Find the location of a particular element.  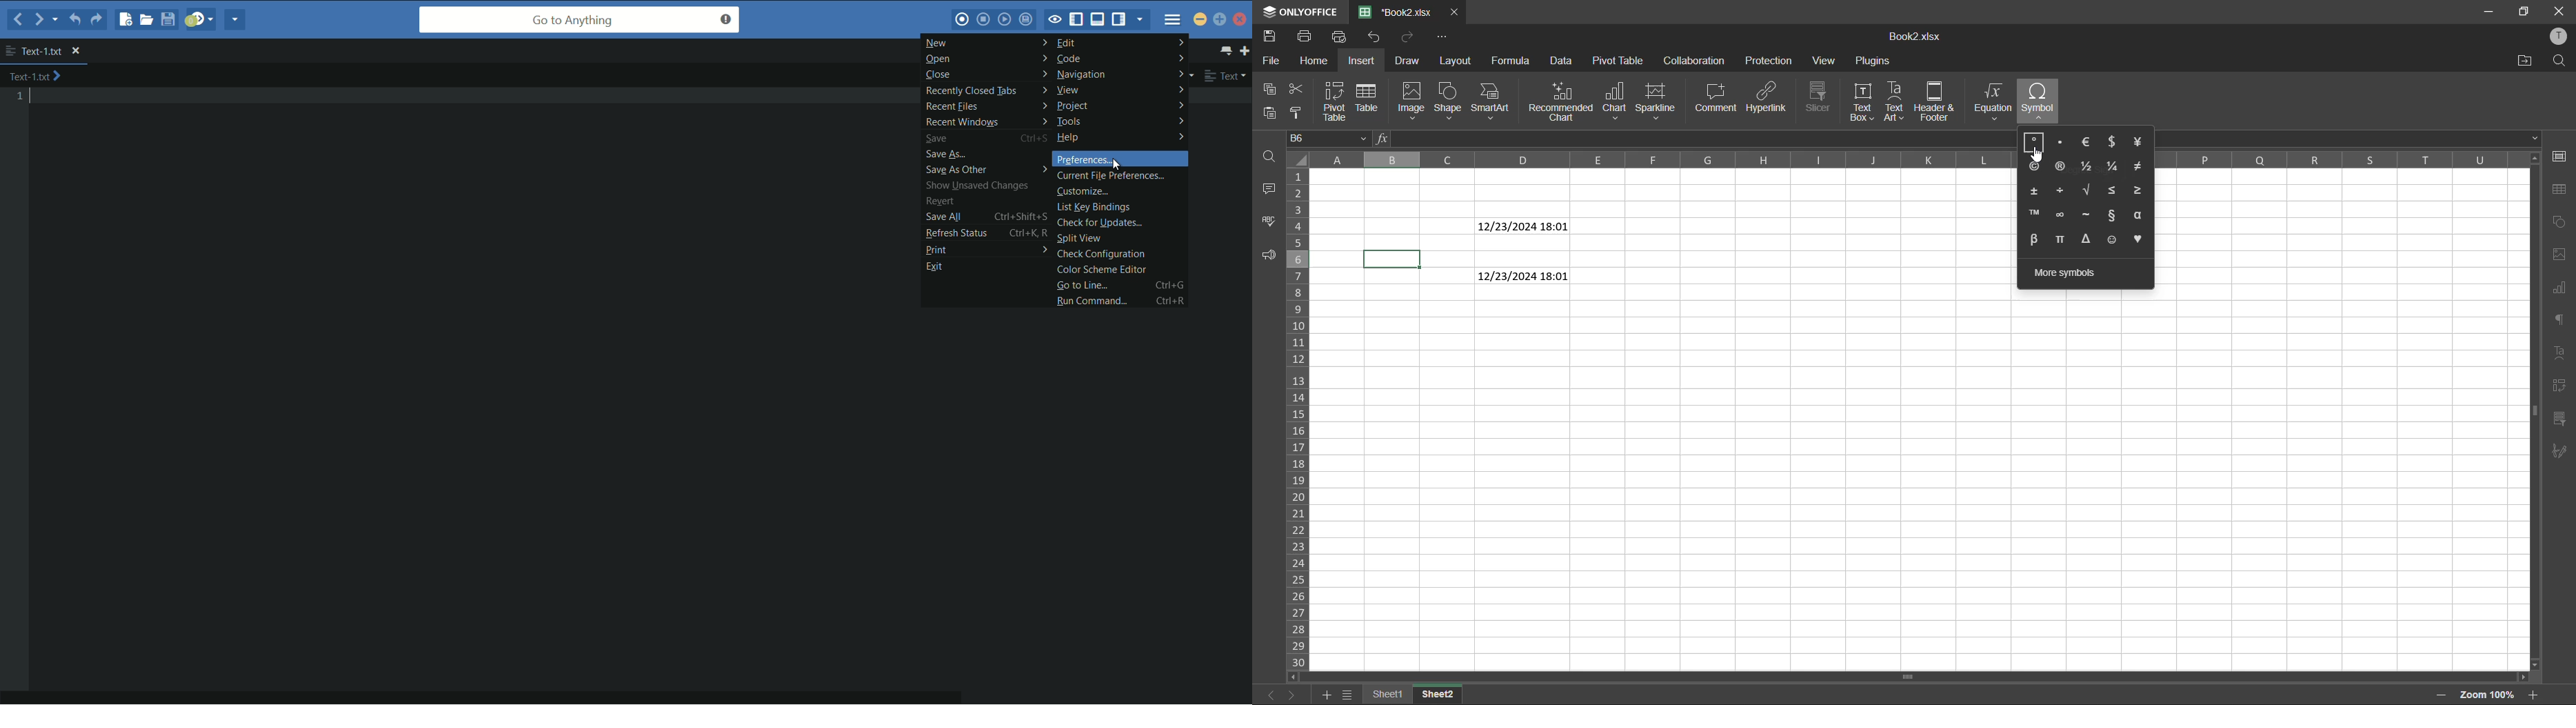

save all is located at coordinates (943, 217).